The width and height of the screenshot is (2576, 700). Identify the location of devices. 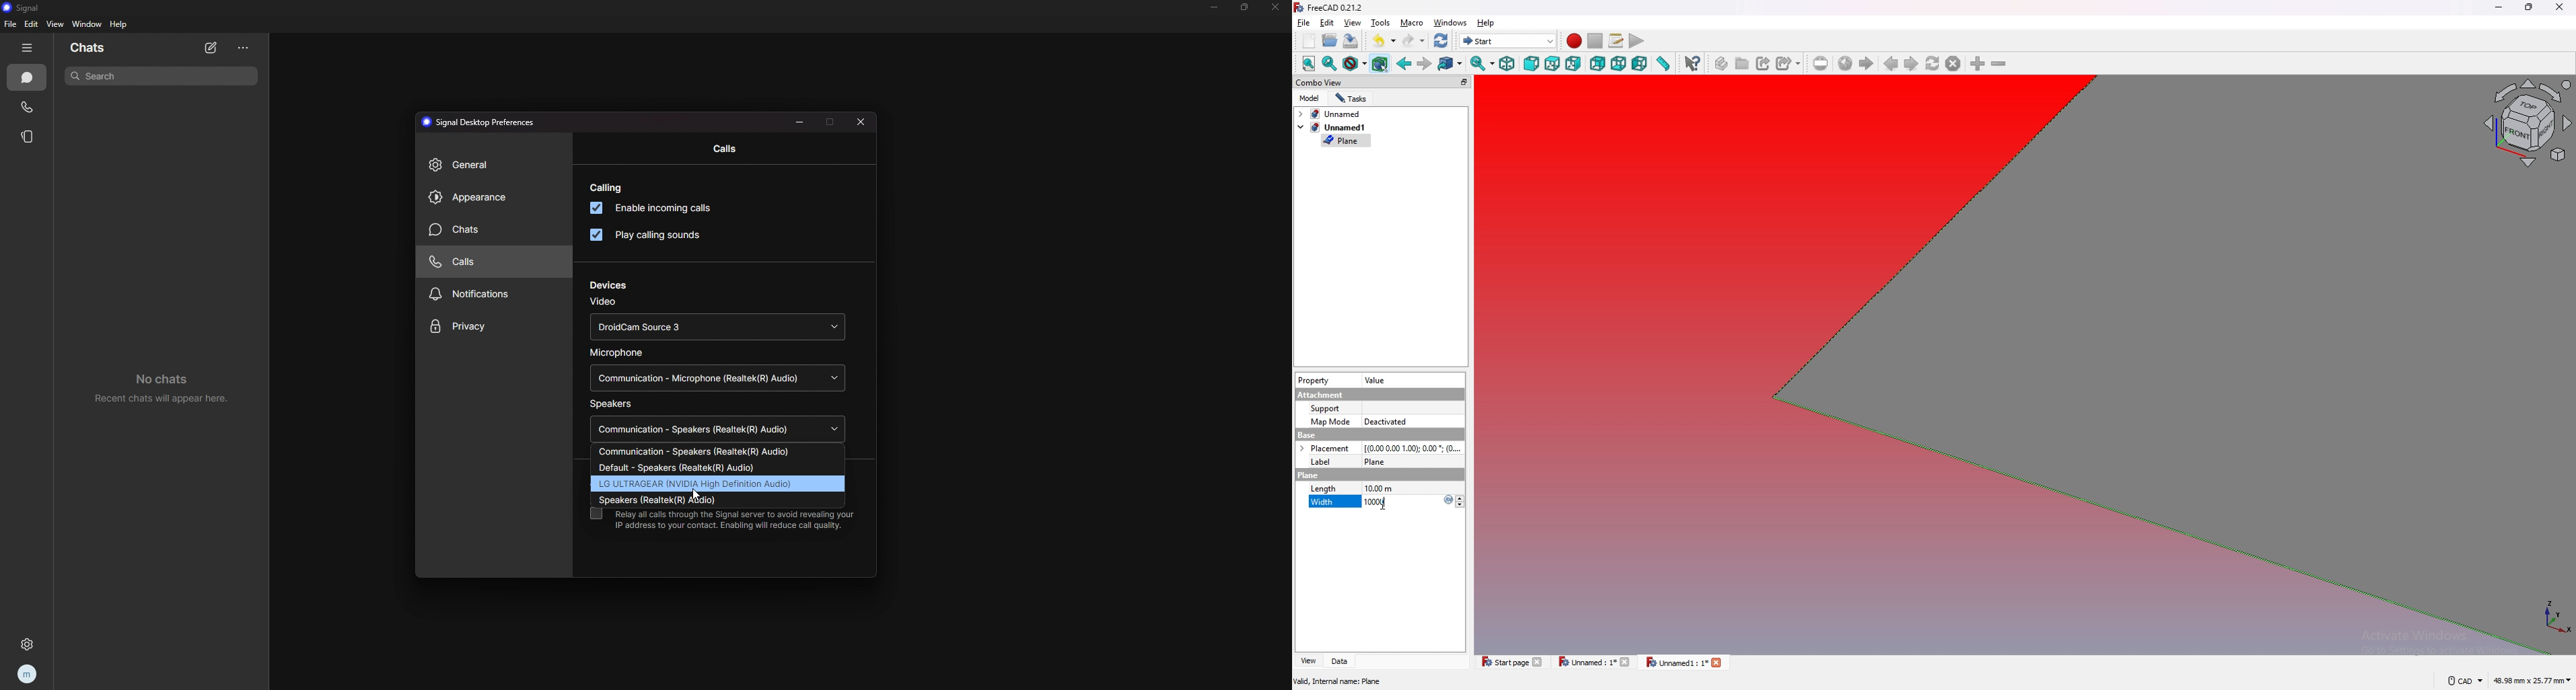
(610, 285).